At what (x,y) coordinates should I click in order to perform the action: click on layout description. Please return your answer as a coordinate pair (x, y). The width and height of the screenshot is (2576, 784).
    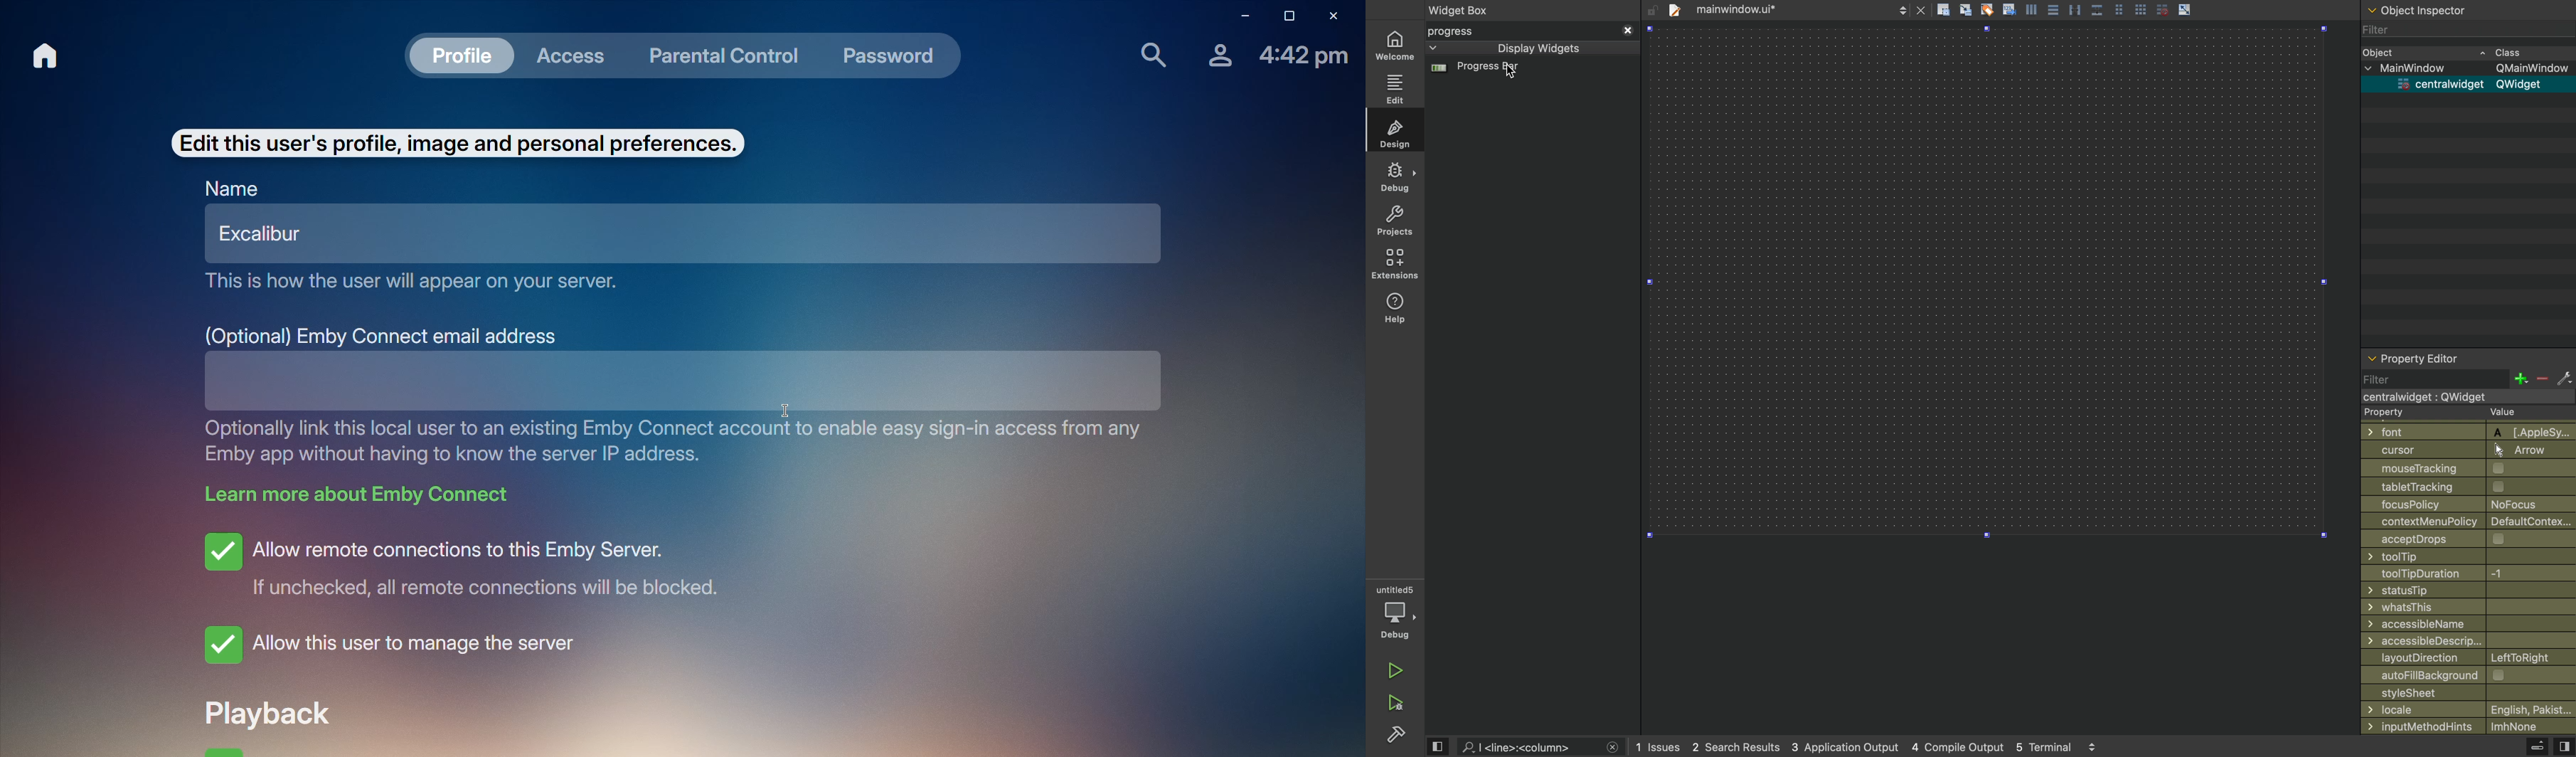
    Looking at the image, I should click on (2466, 658).